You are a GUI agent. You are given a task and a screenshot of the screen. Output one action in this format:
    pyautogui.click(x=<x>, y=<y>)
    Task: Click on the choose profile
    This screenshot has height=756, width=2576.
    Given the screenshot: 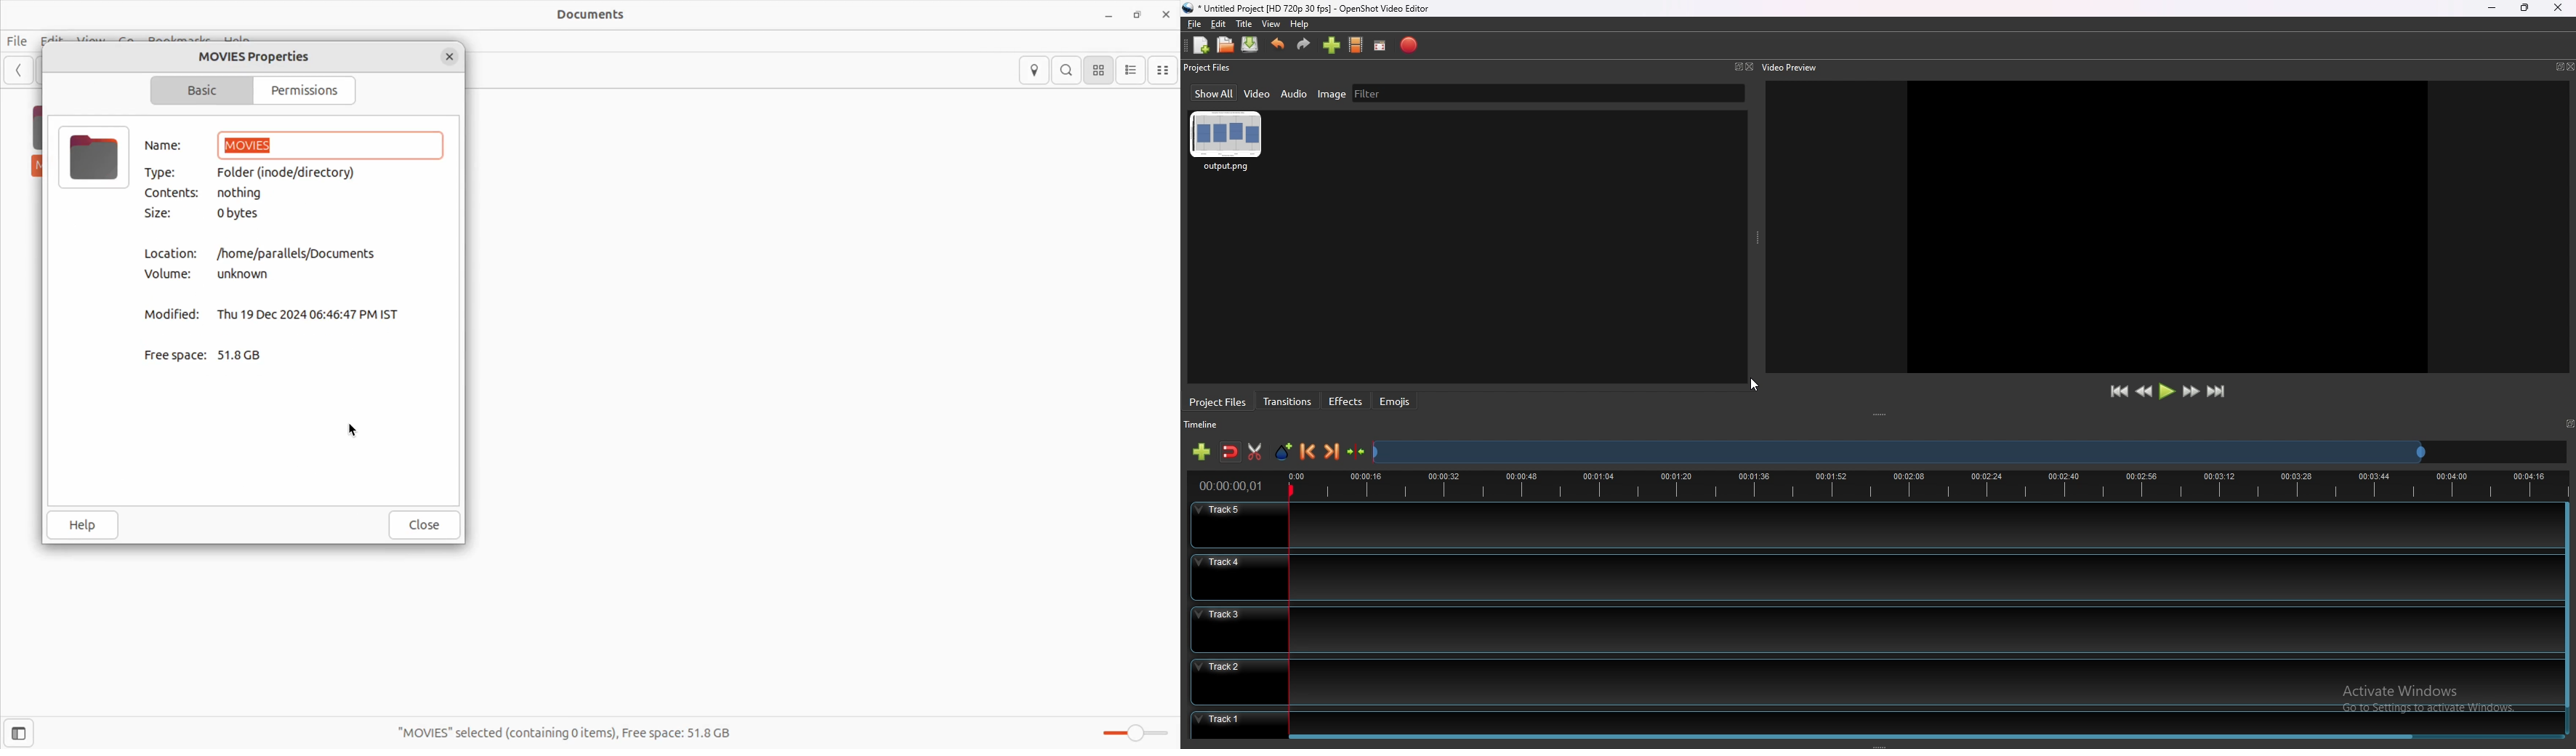 What is the action you would take?
    pyautogui.click(x=1356, y=44)
    